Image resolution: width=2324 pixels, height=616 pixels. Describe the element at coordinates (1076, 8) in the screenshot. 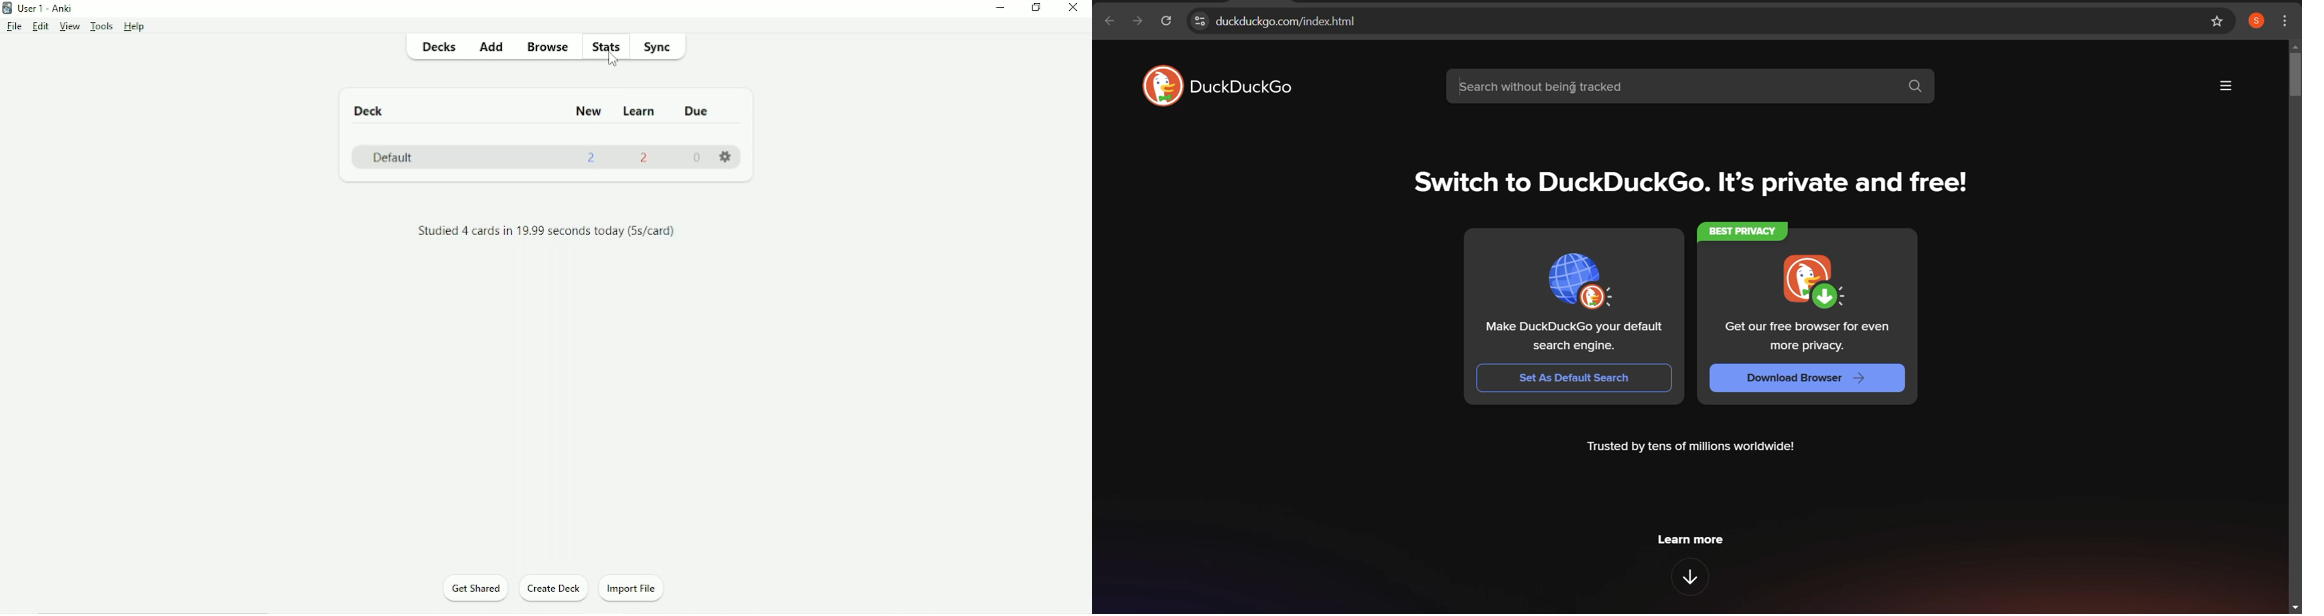

I see `Close` at that location.